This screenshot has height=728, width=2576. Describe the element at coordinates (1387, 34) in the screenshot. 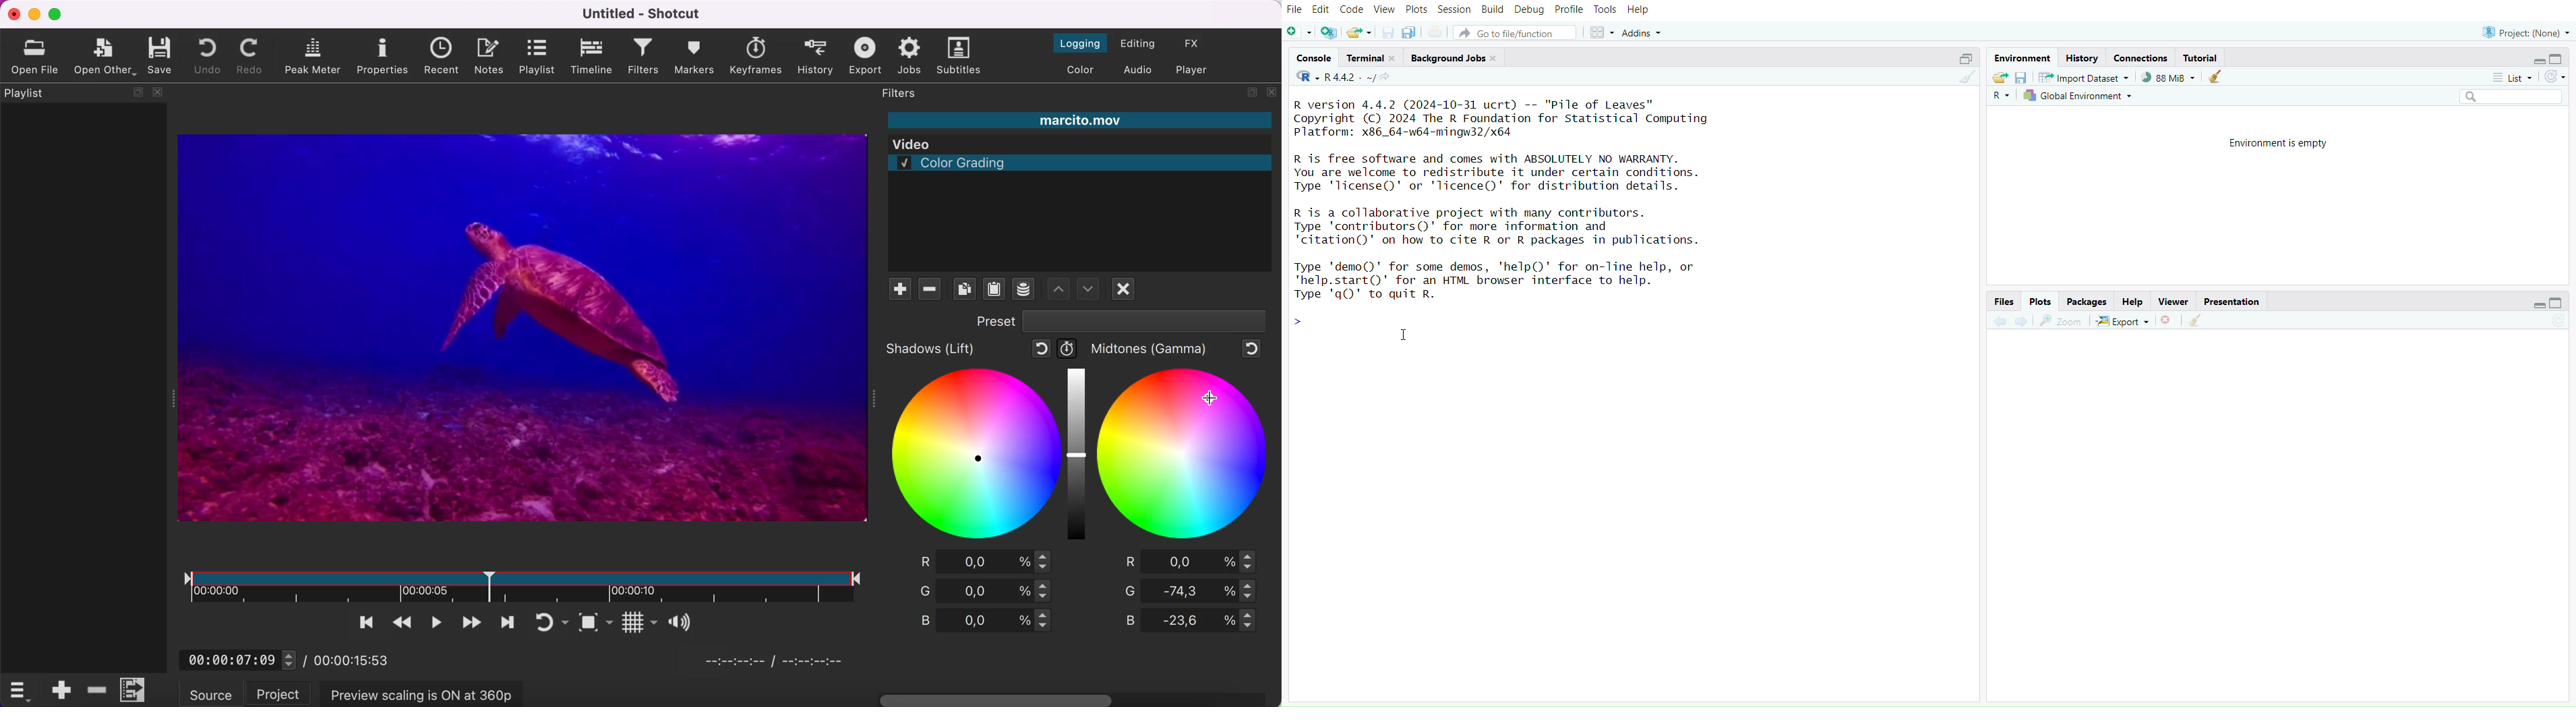

I see `save current document` at that location.